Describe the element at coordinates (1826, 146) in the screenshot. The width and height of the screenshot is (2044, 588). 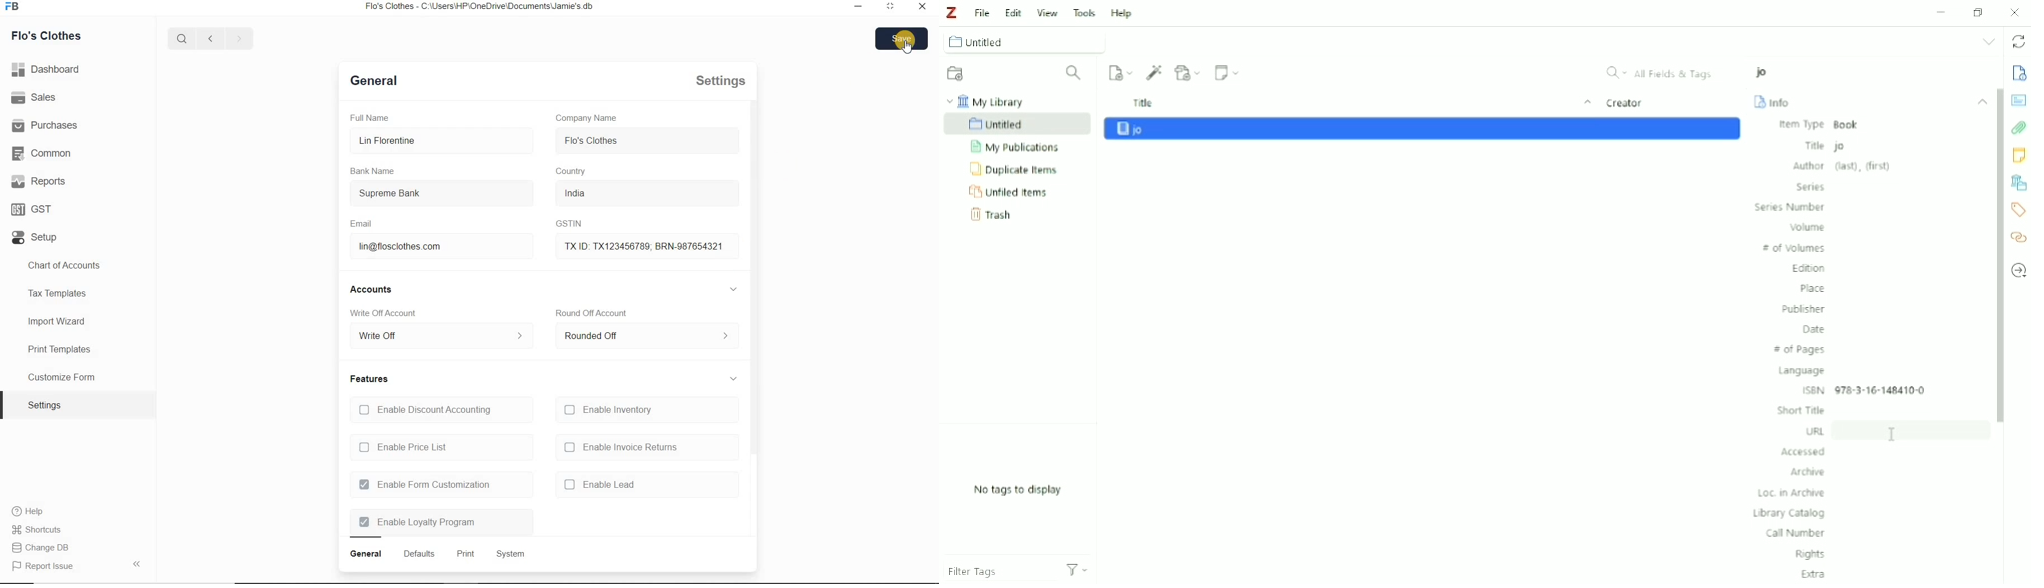
I see `Title jo` at that location.